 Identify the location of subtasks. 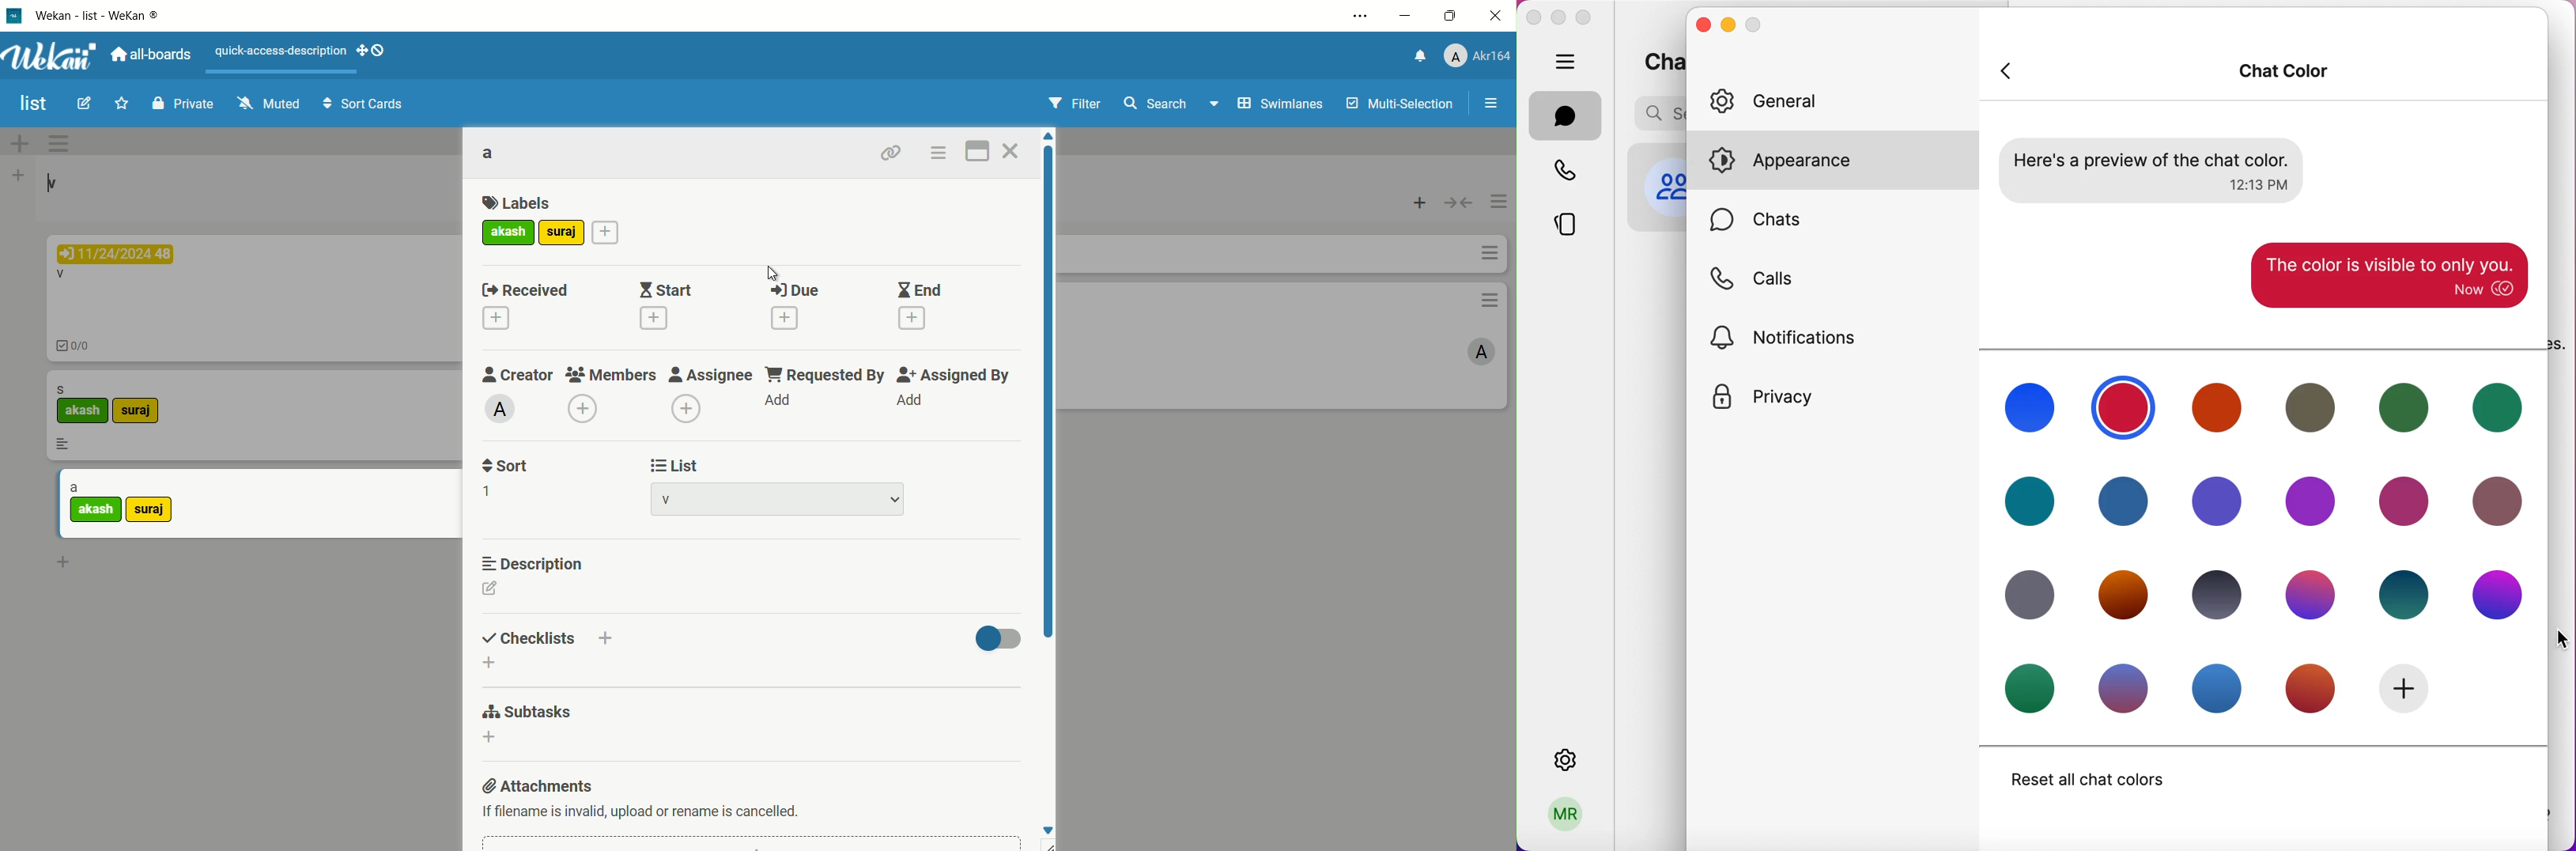
(527, 709).